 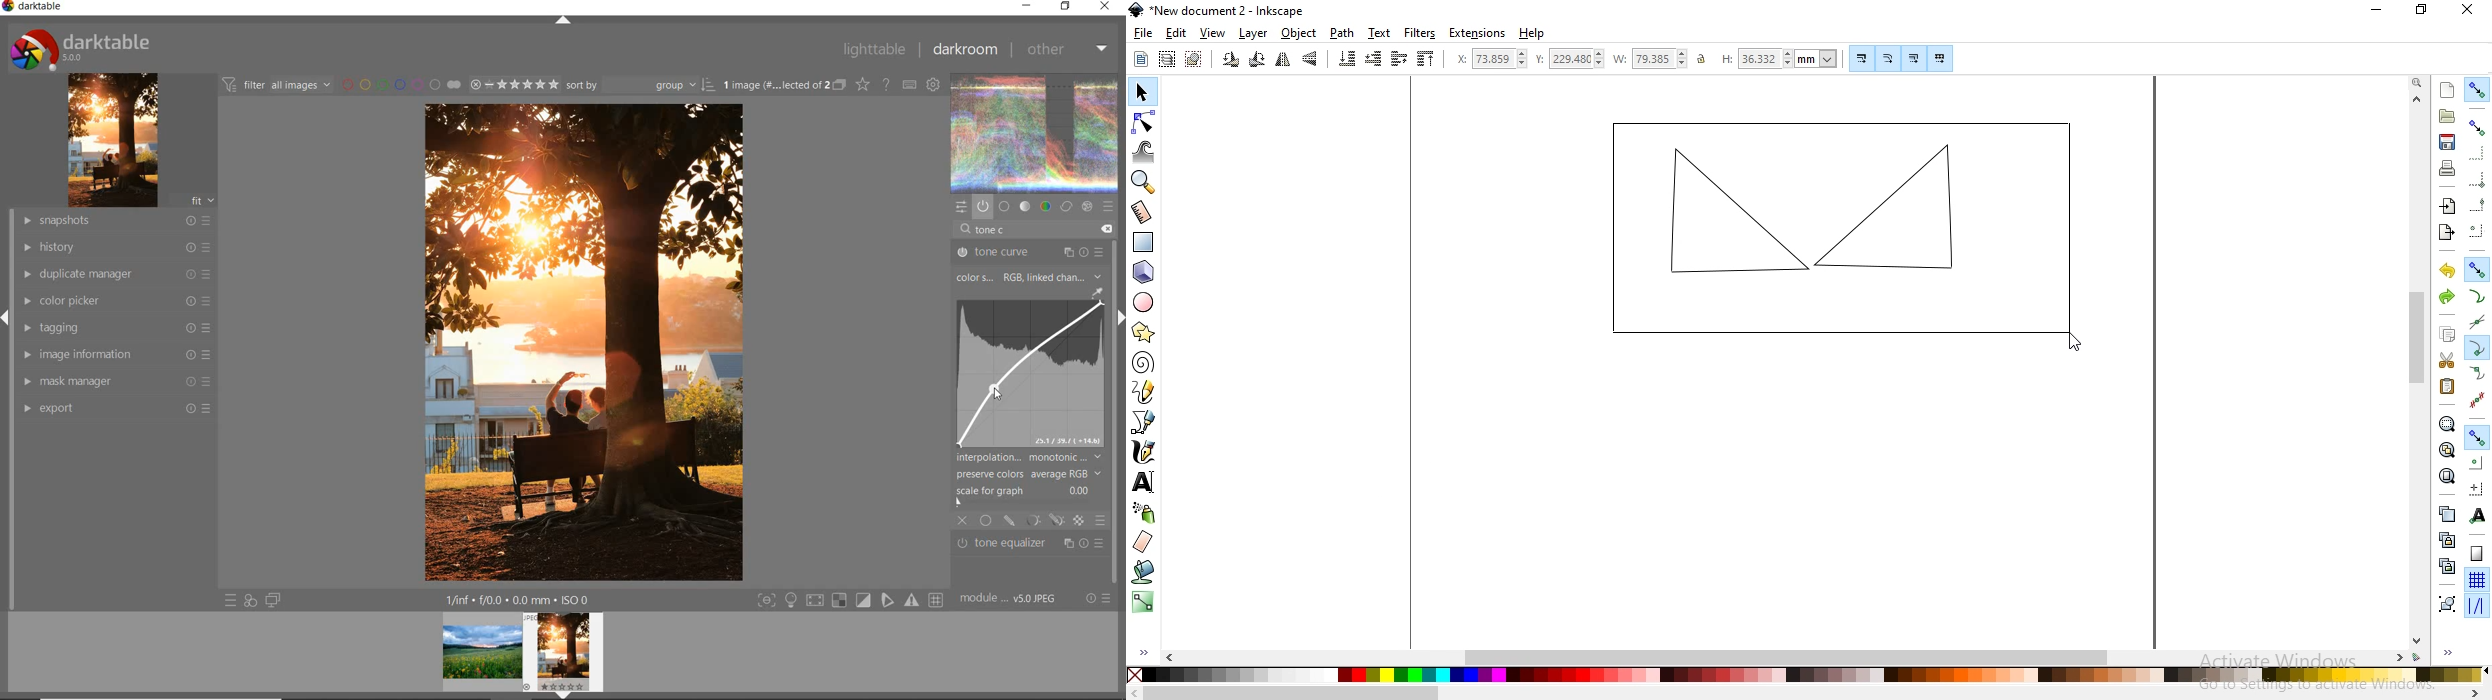 What do you see at coordinates (2449, 168) in the screenshot?
I see `print document` at bounding box center [2449, 168].